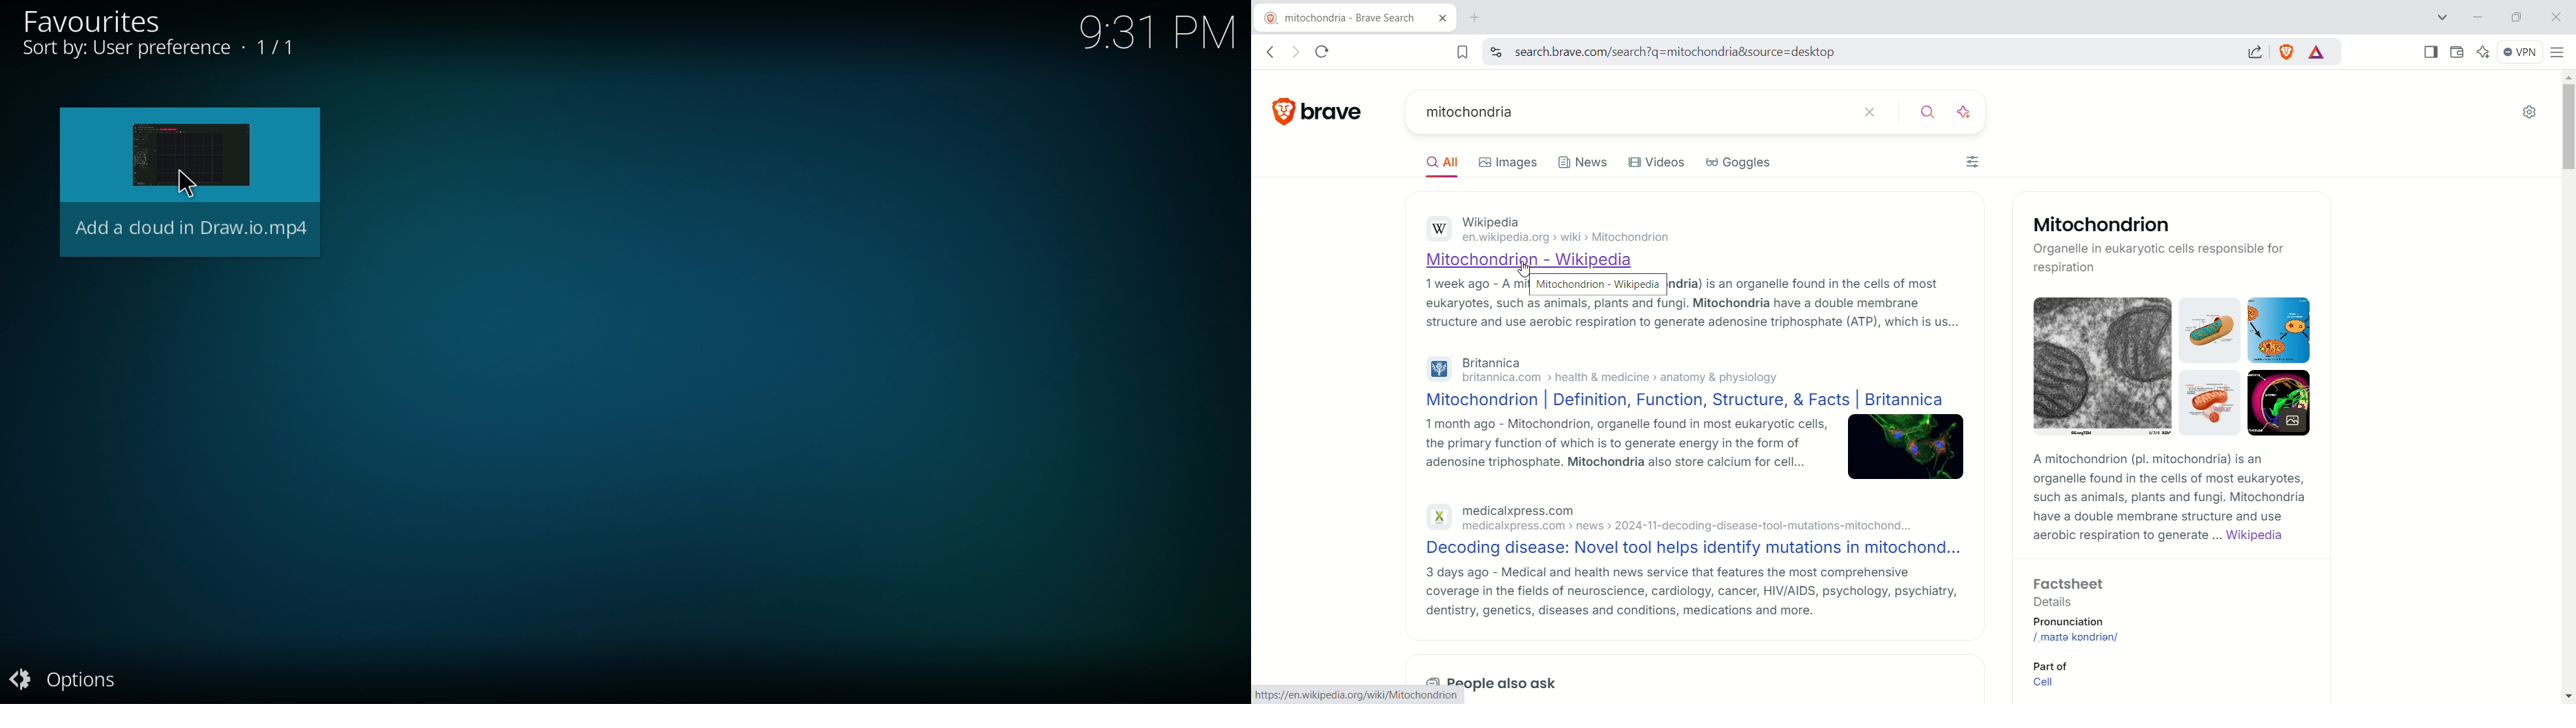 The height and width of the screenshot is (728, 2576). What do you see at coordinates (2255, 52) in the screenshot?
I see `share` at bounding box center [2255, 52].